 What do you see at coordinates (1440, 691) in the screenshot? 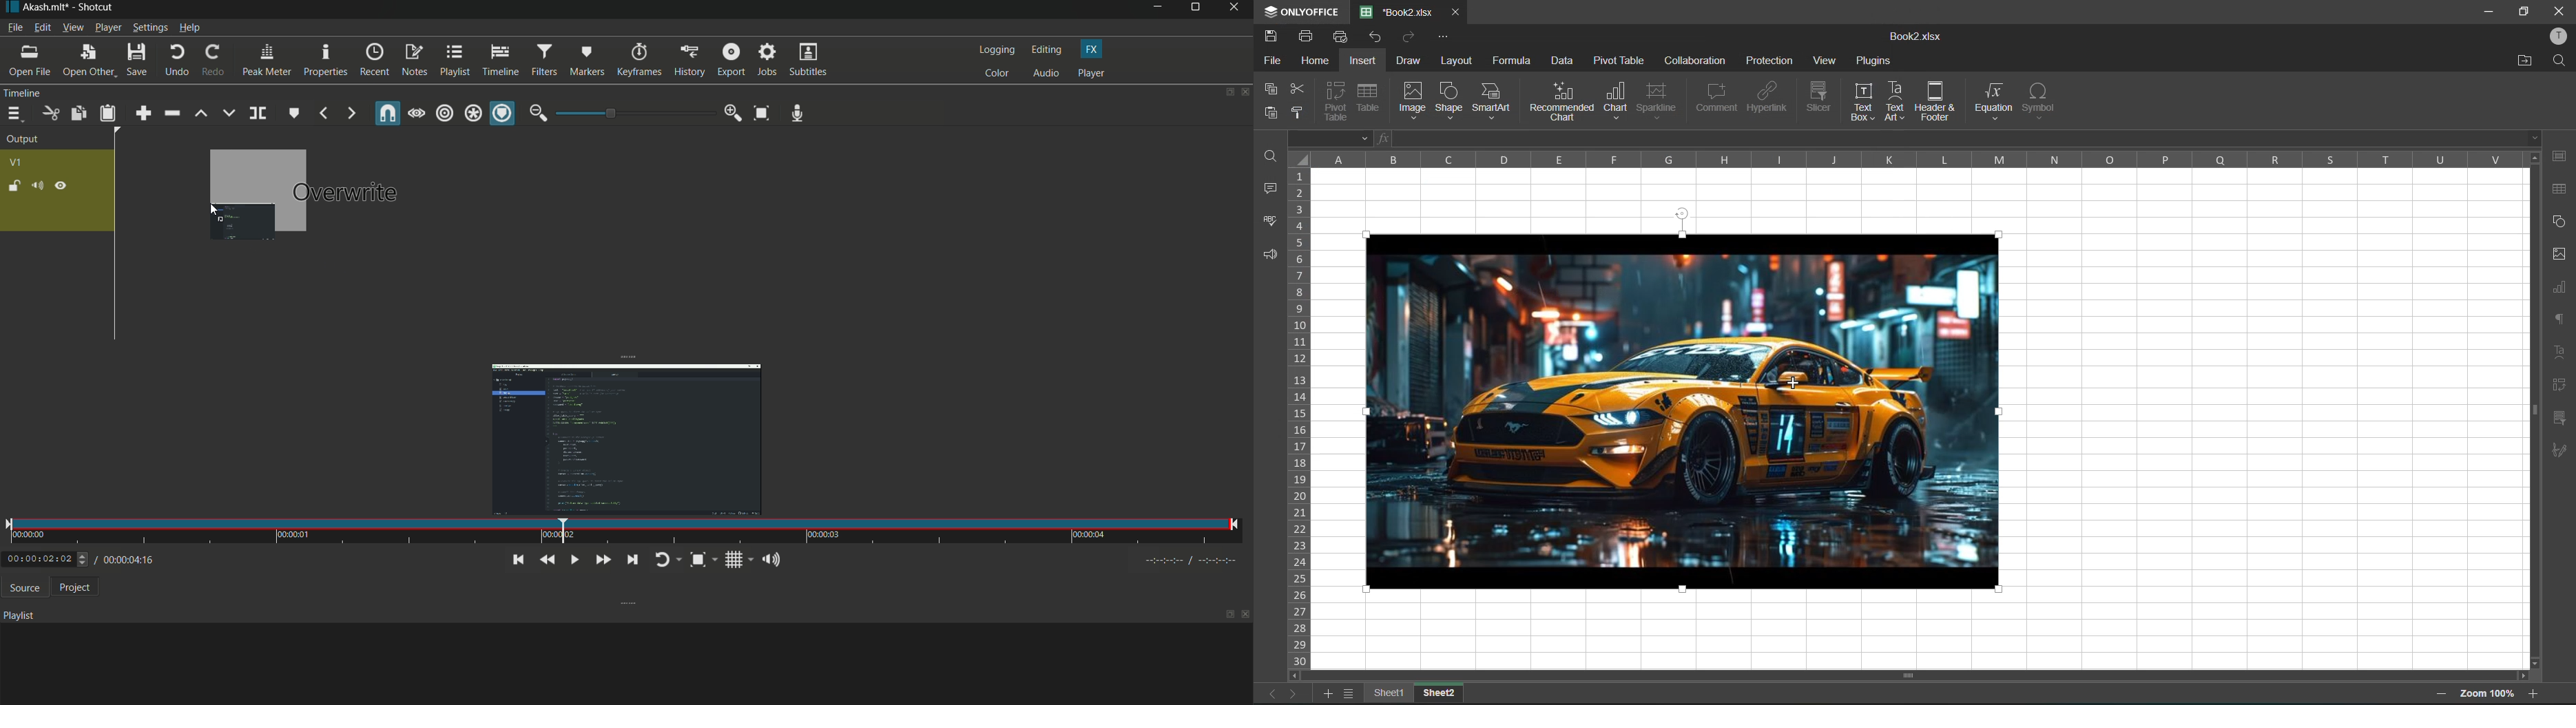
I see `sheet2` at bounding box center [1440, 691].